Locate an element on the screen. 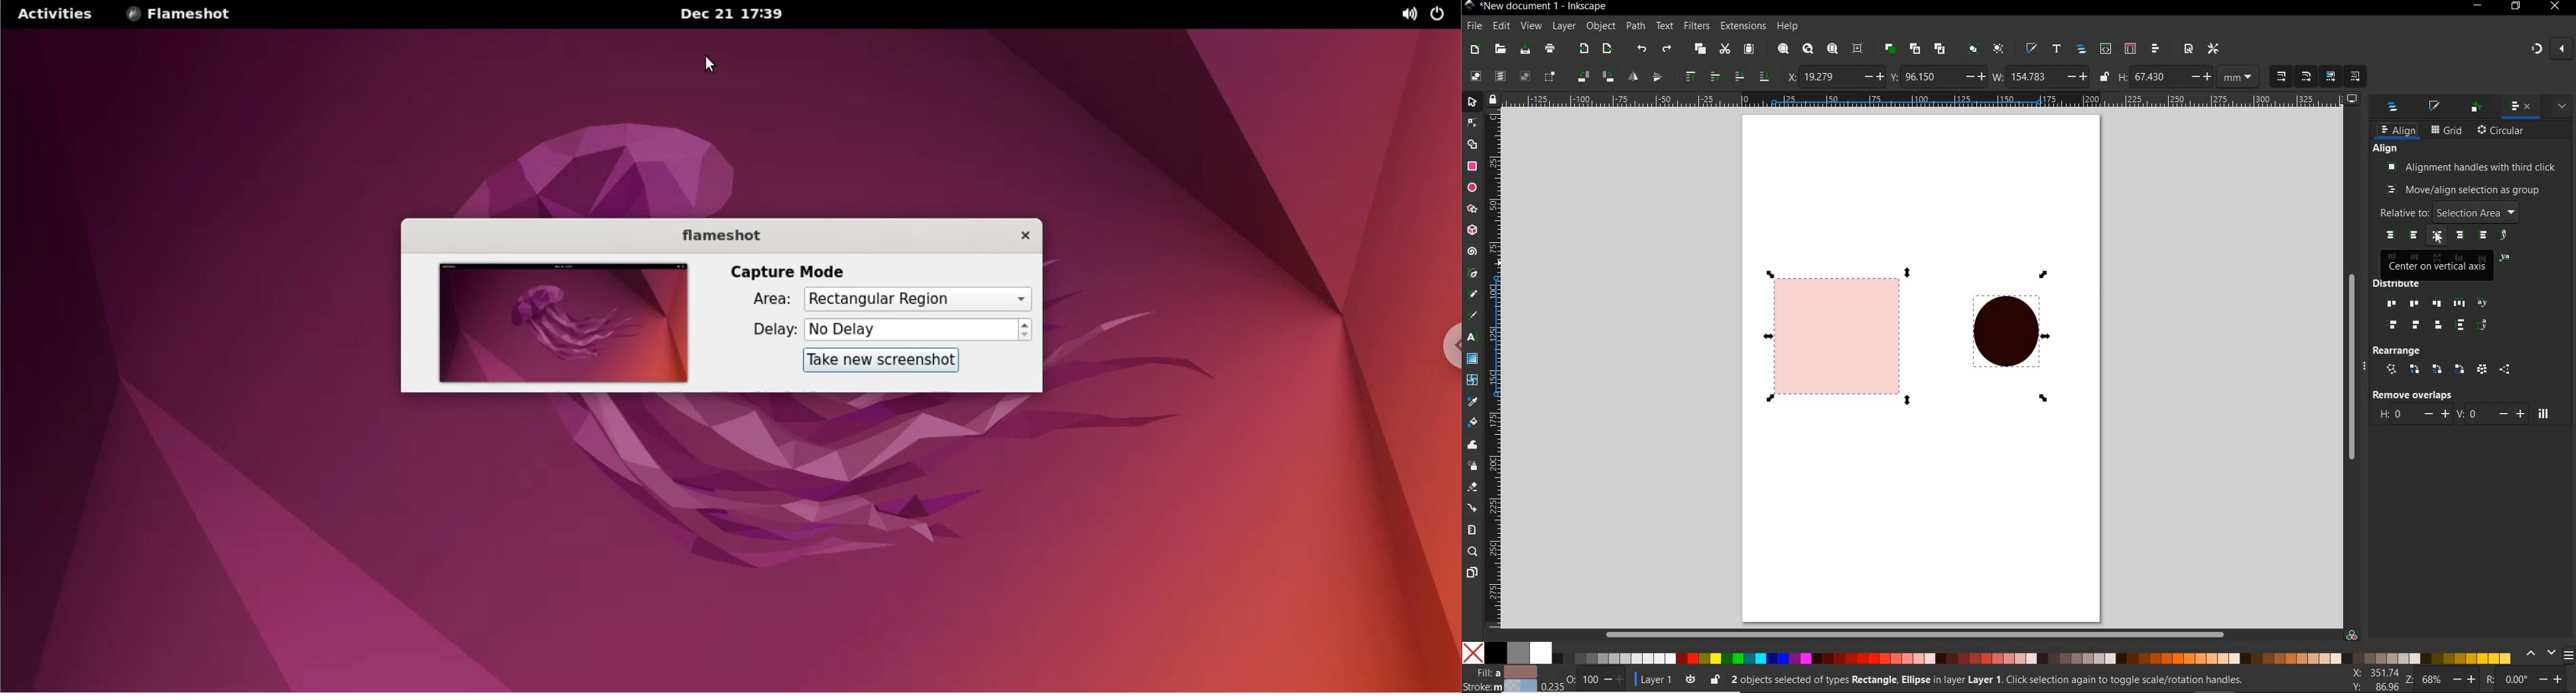 The height and width of the screenshot is (700, 2576). view is located at coordinates (1531, 25).